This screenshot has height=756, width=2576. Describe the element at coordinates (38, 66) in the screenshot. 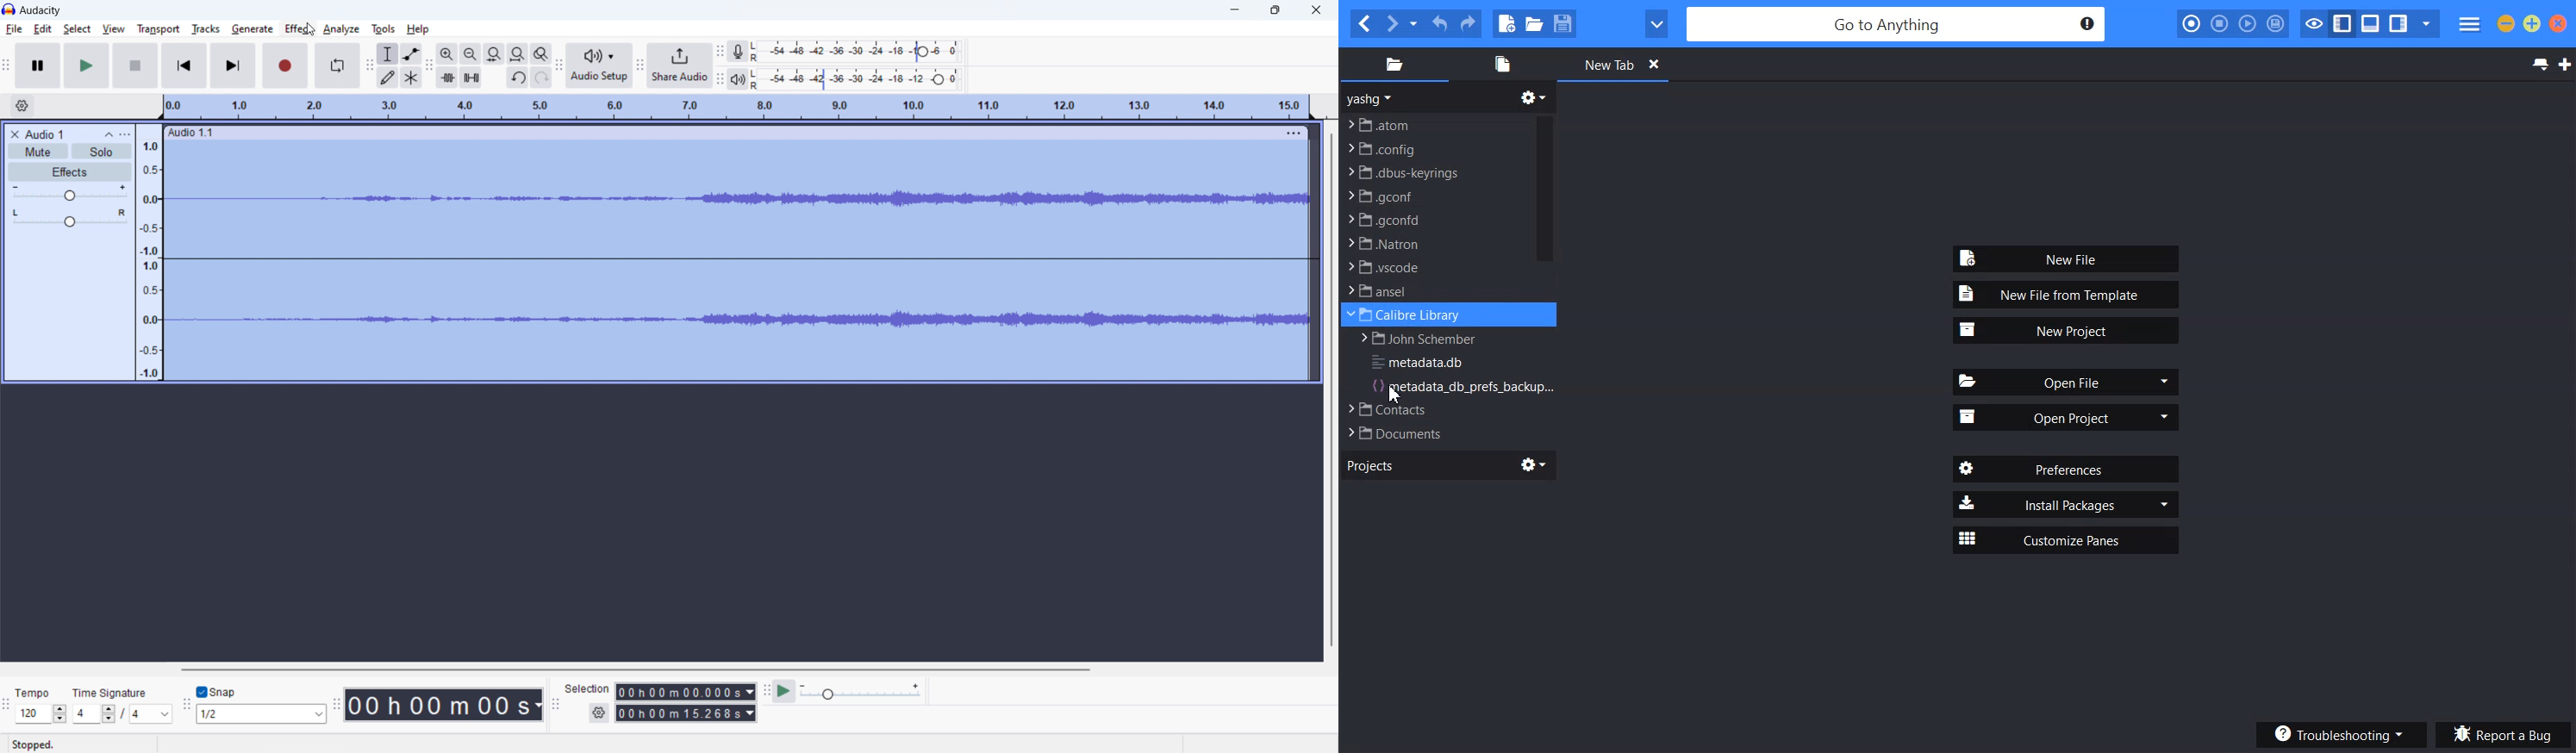

I see `pause` at that location.